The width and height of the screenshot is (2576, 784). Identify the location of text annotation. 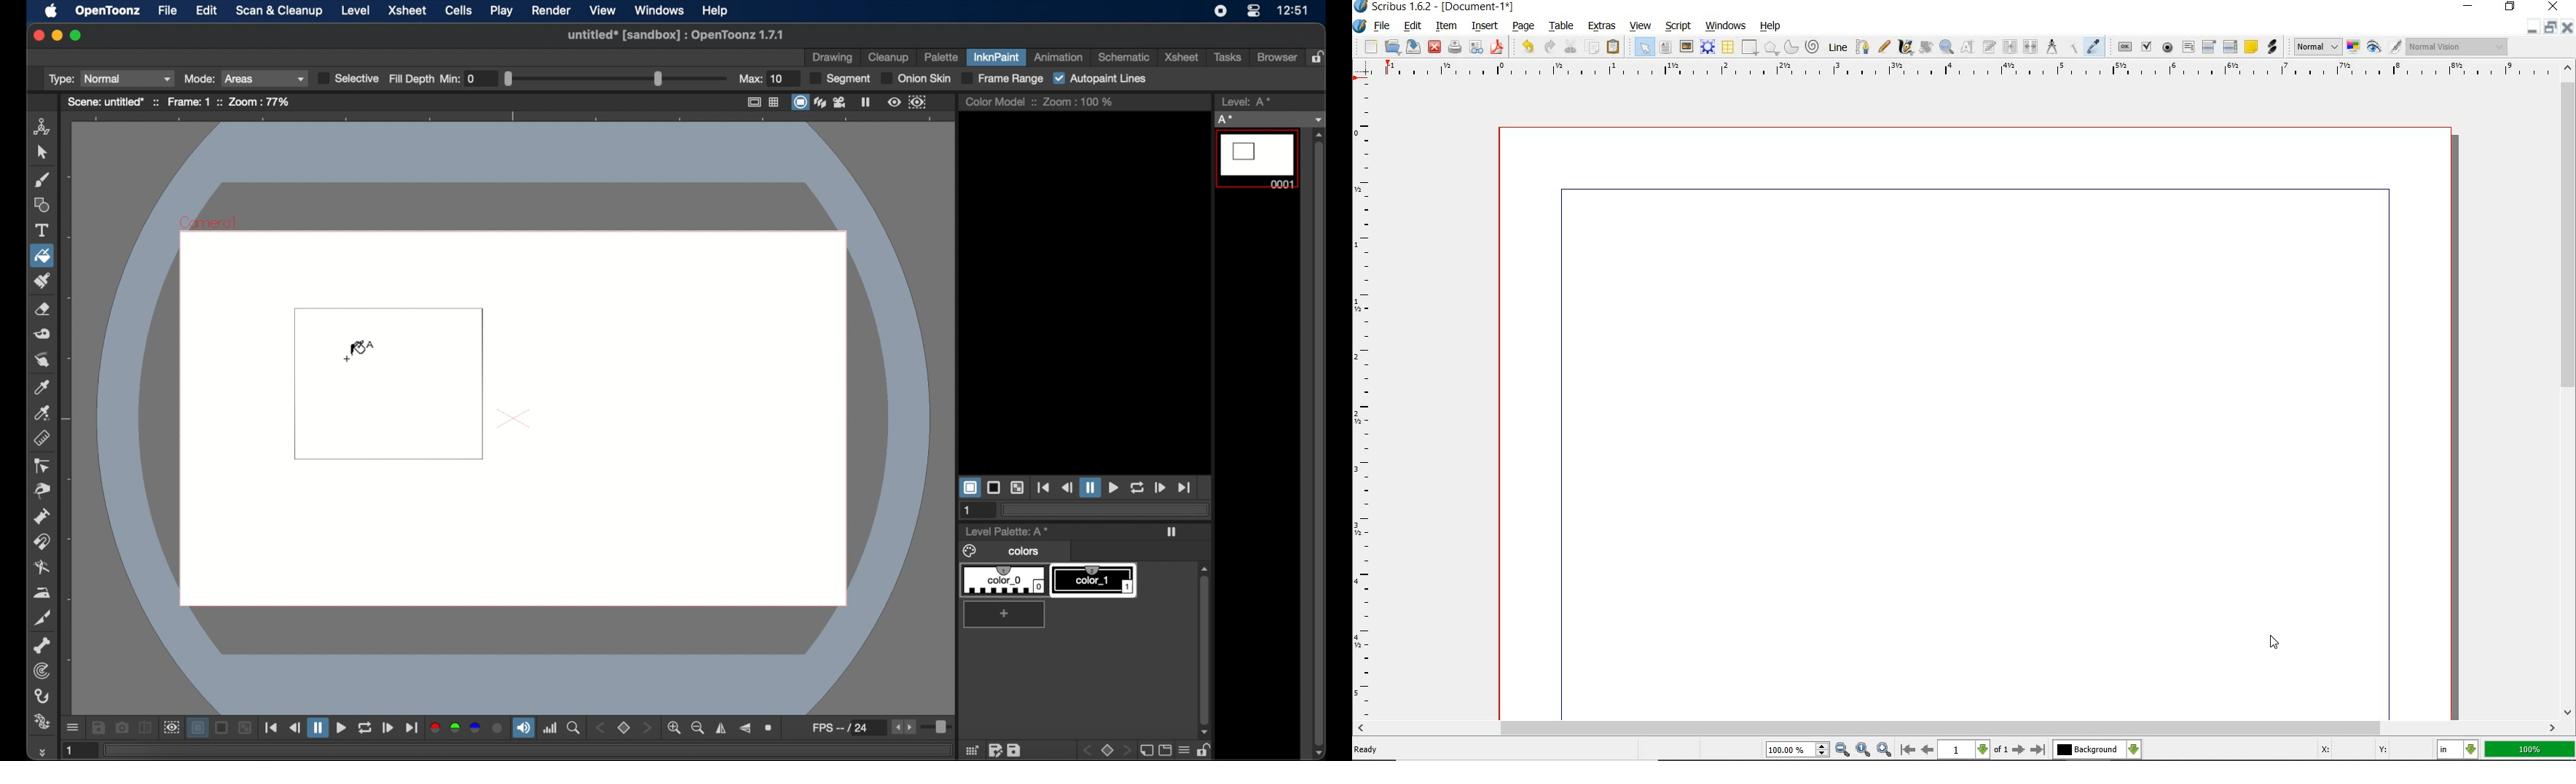
(2251, 47).